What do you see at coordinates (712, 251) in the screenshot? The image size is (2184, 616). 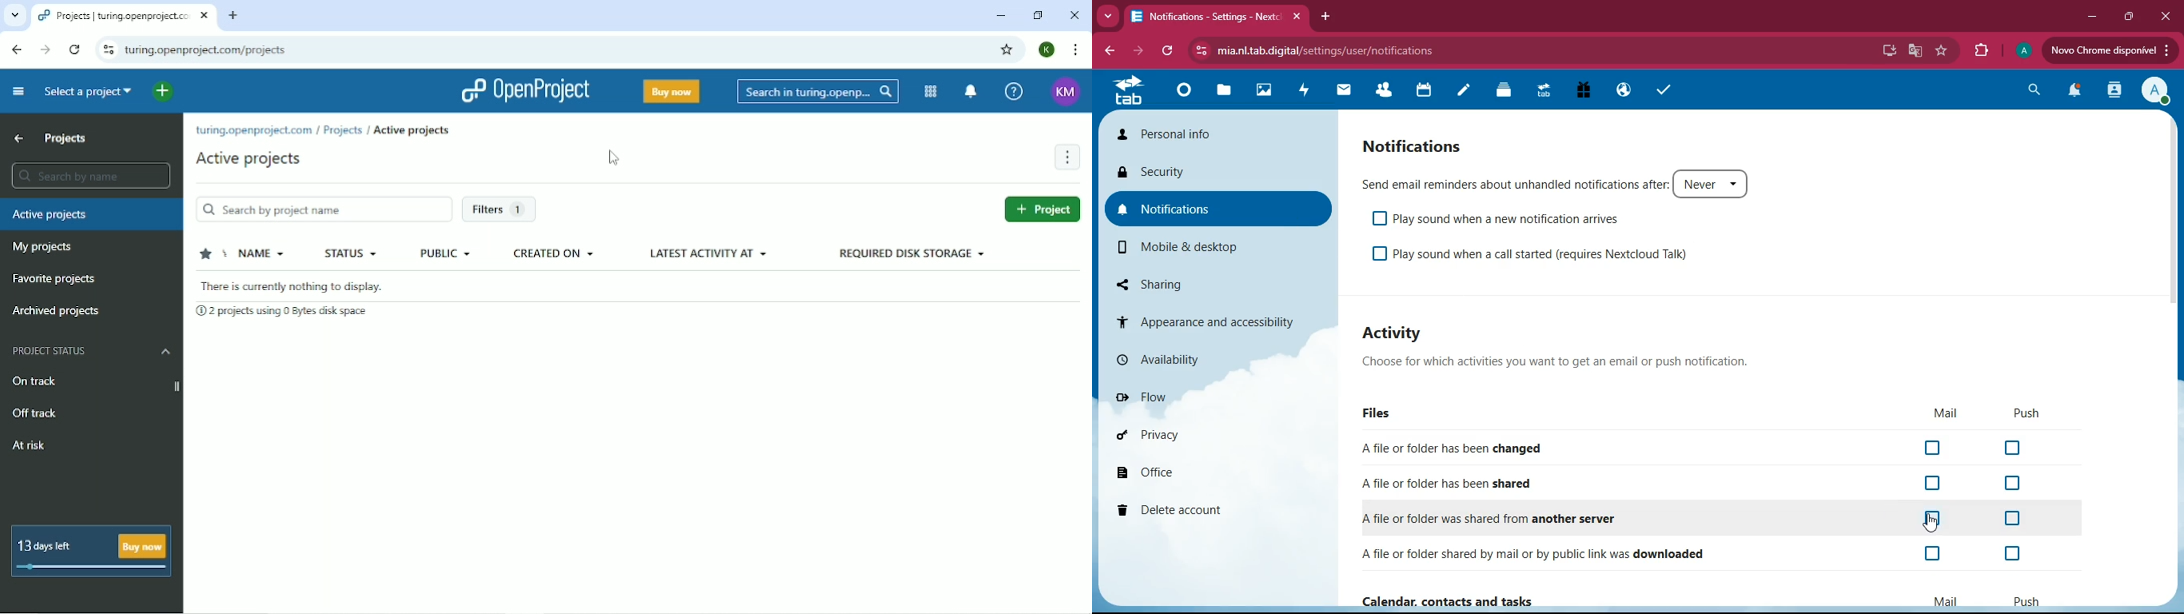 I see `Latest activity at` at bounding box center [712, 251].